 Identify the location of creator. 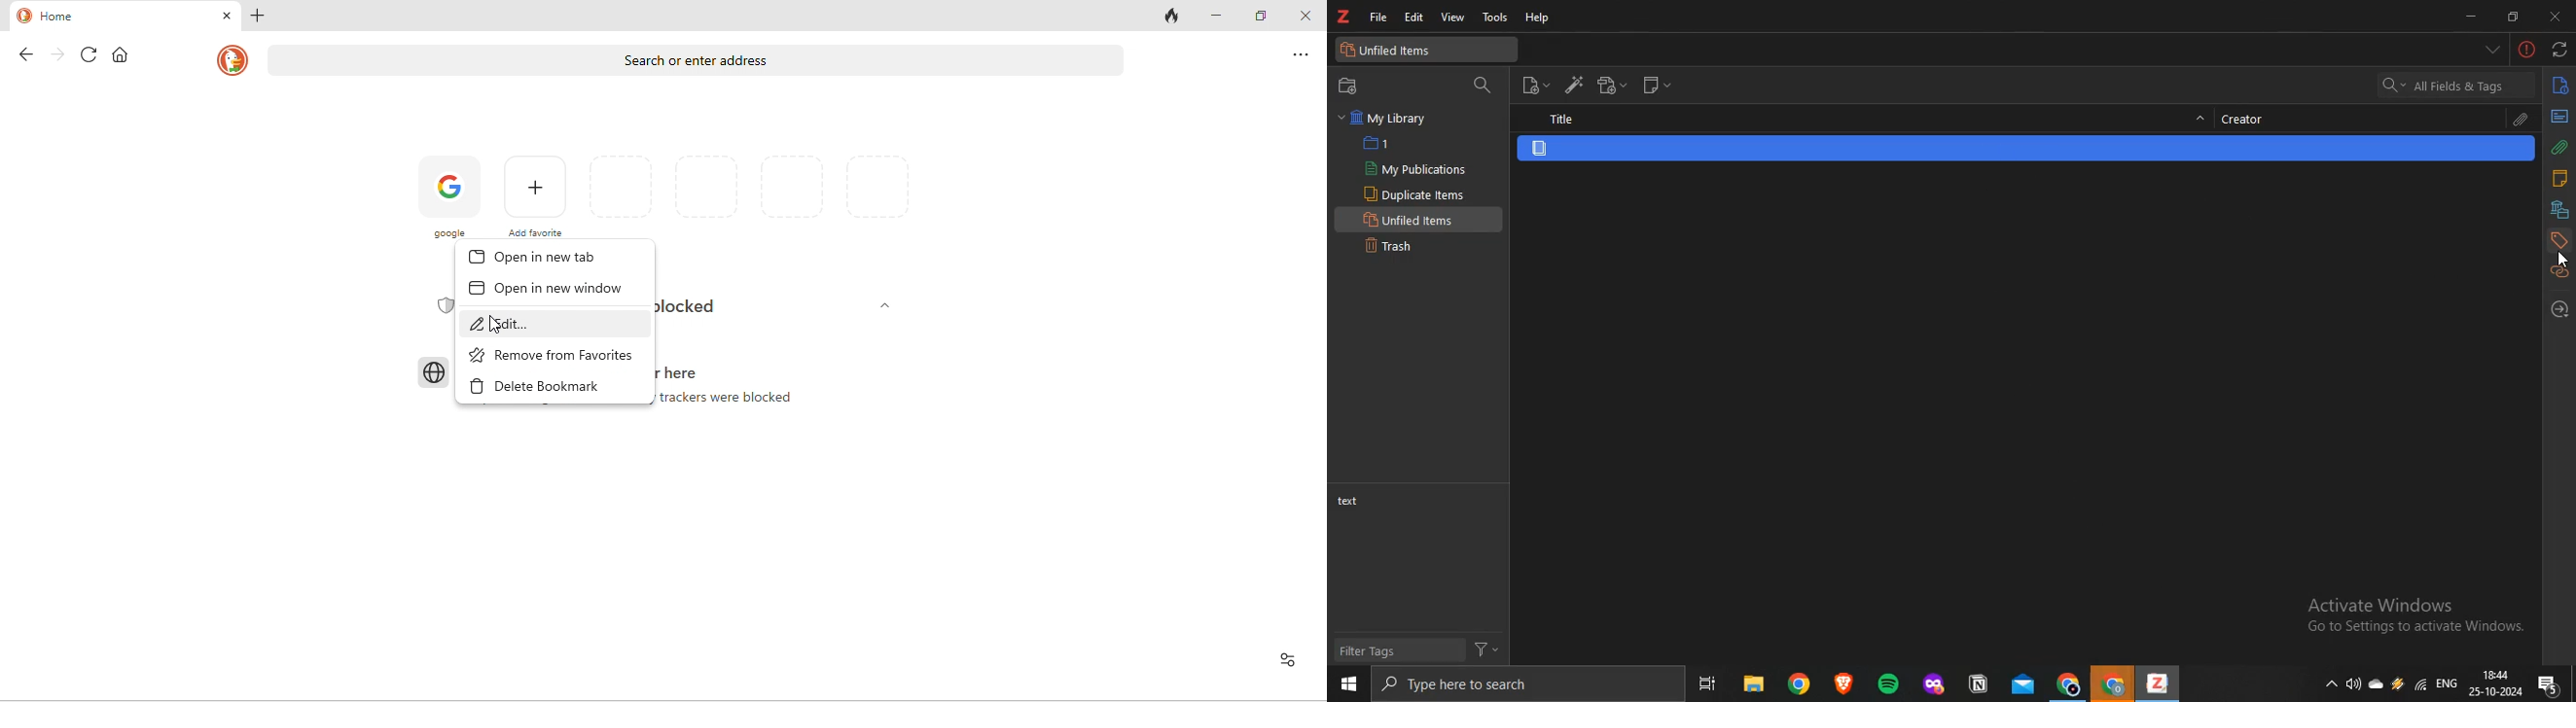
(2248, 117).